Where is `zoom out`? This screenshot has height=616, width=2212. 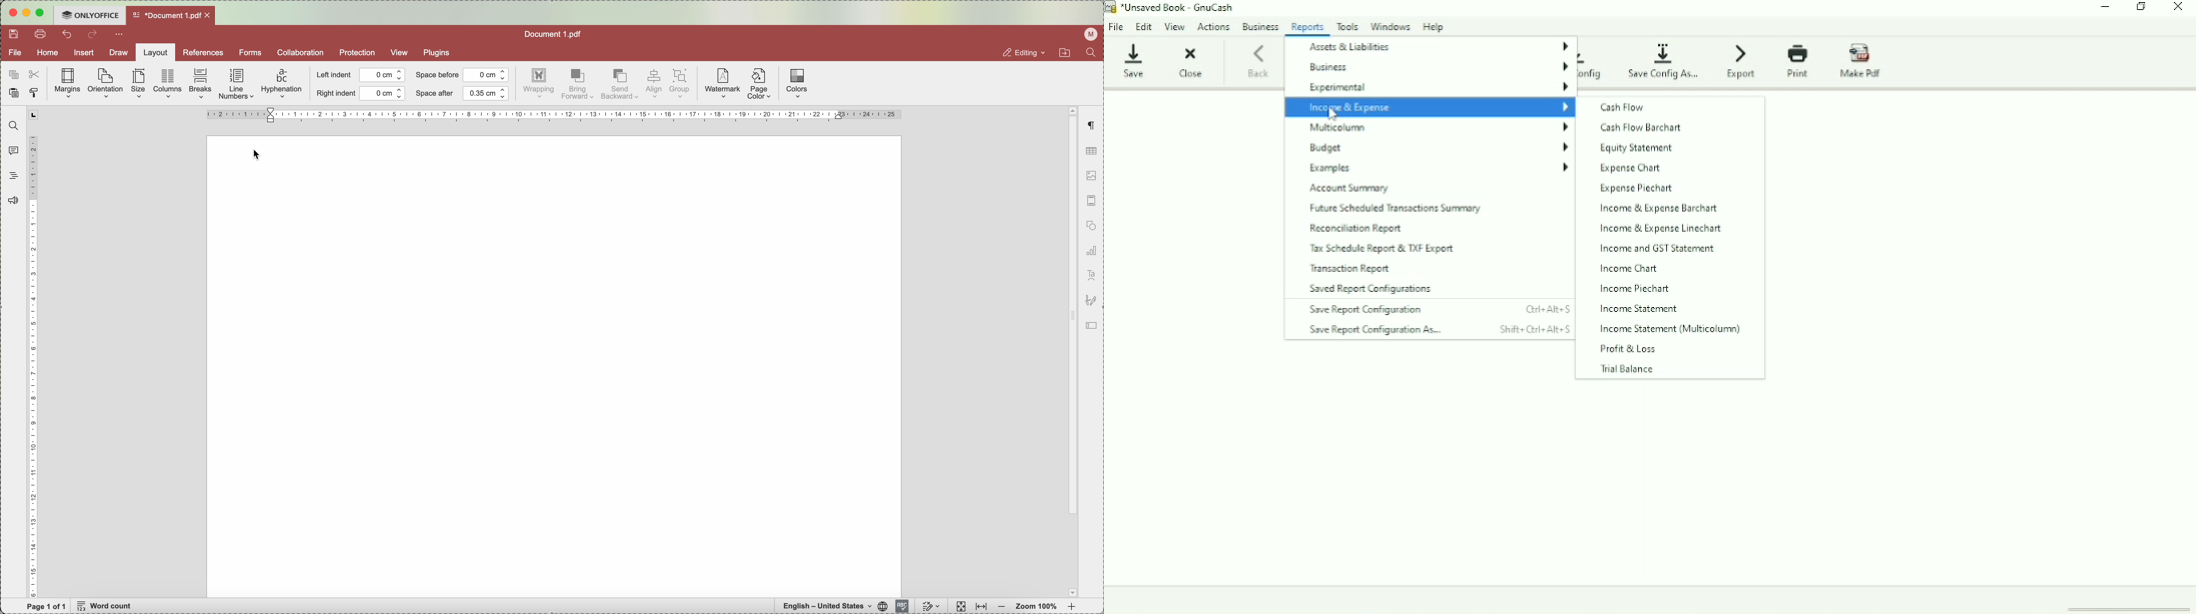
zoom out is located at coordinates (1002, 607).